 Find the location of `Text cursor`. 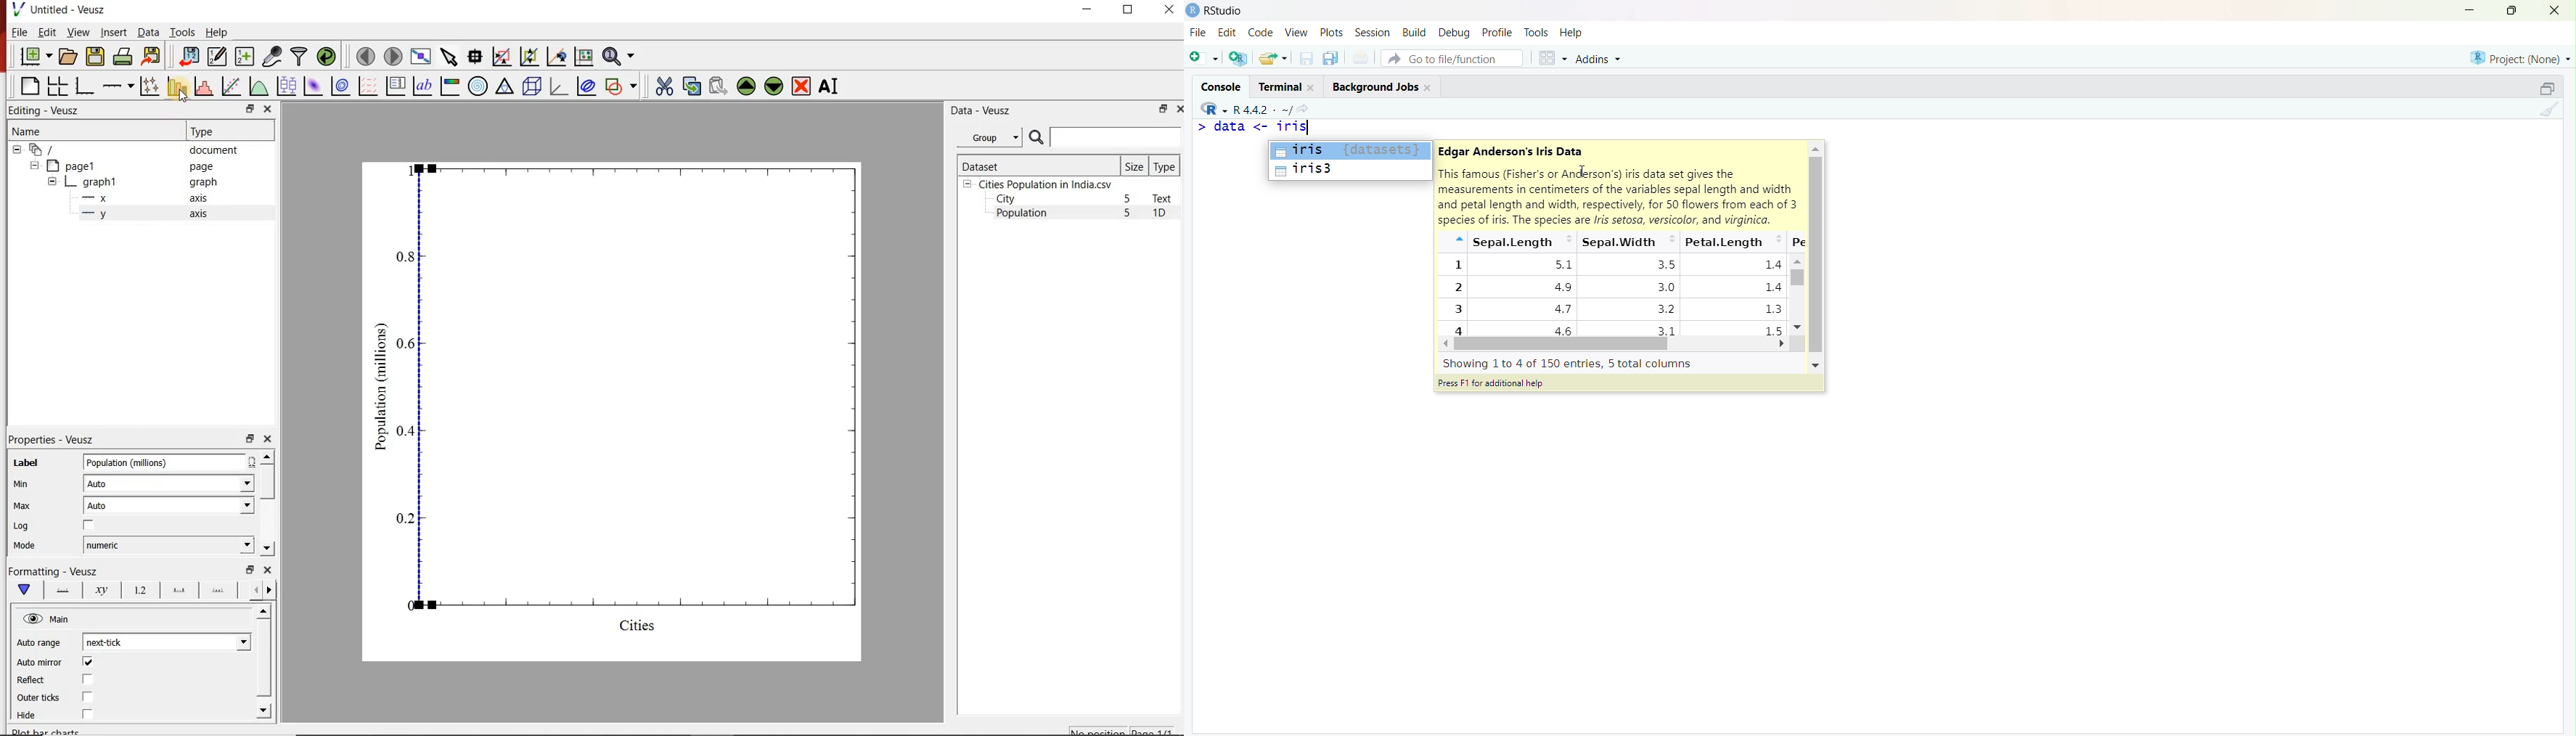

Text cursor is located at coordinates (1582, 171).